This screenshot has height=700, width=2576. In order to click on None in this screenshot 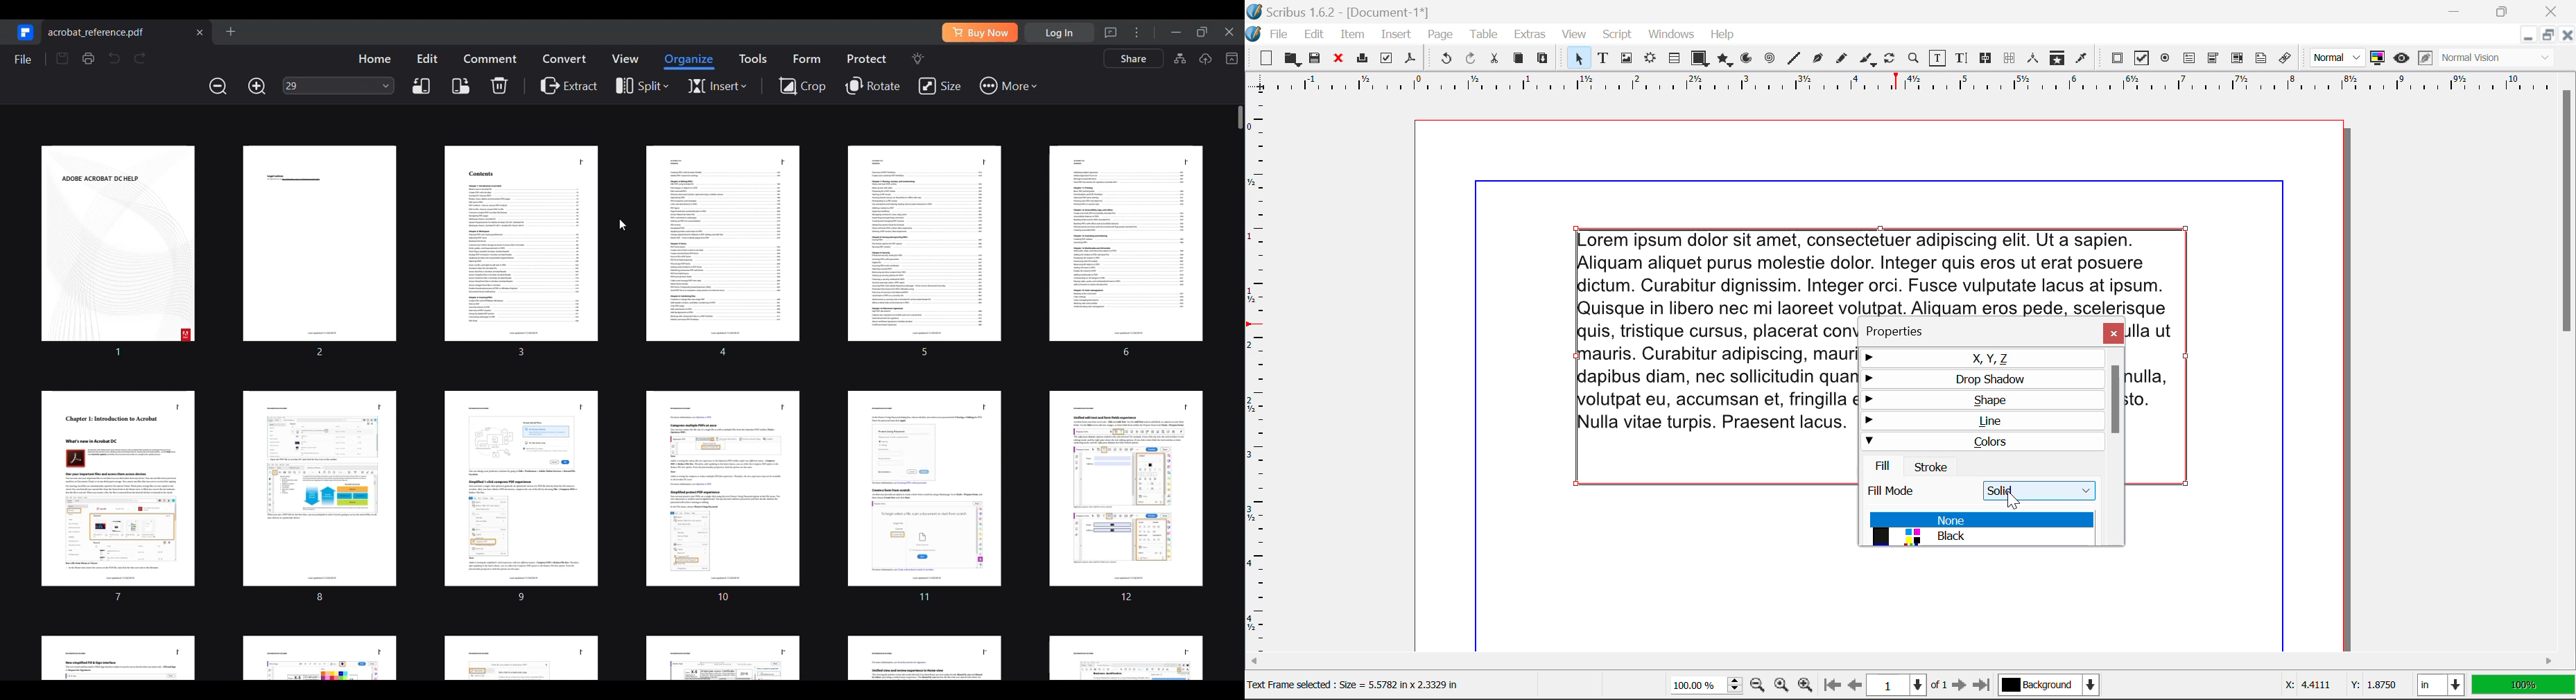, I will do `click(1982, 520)`.